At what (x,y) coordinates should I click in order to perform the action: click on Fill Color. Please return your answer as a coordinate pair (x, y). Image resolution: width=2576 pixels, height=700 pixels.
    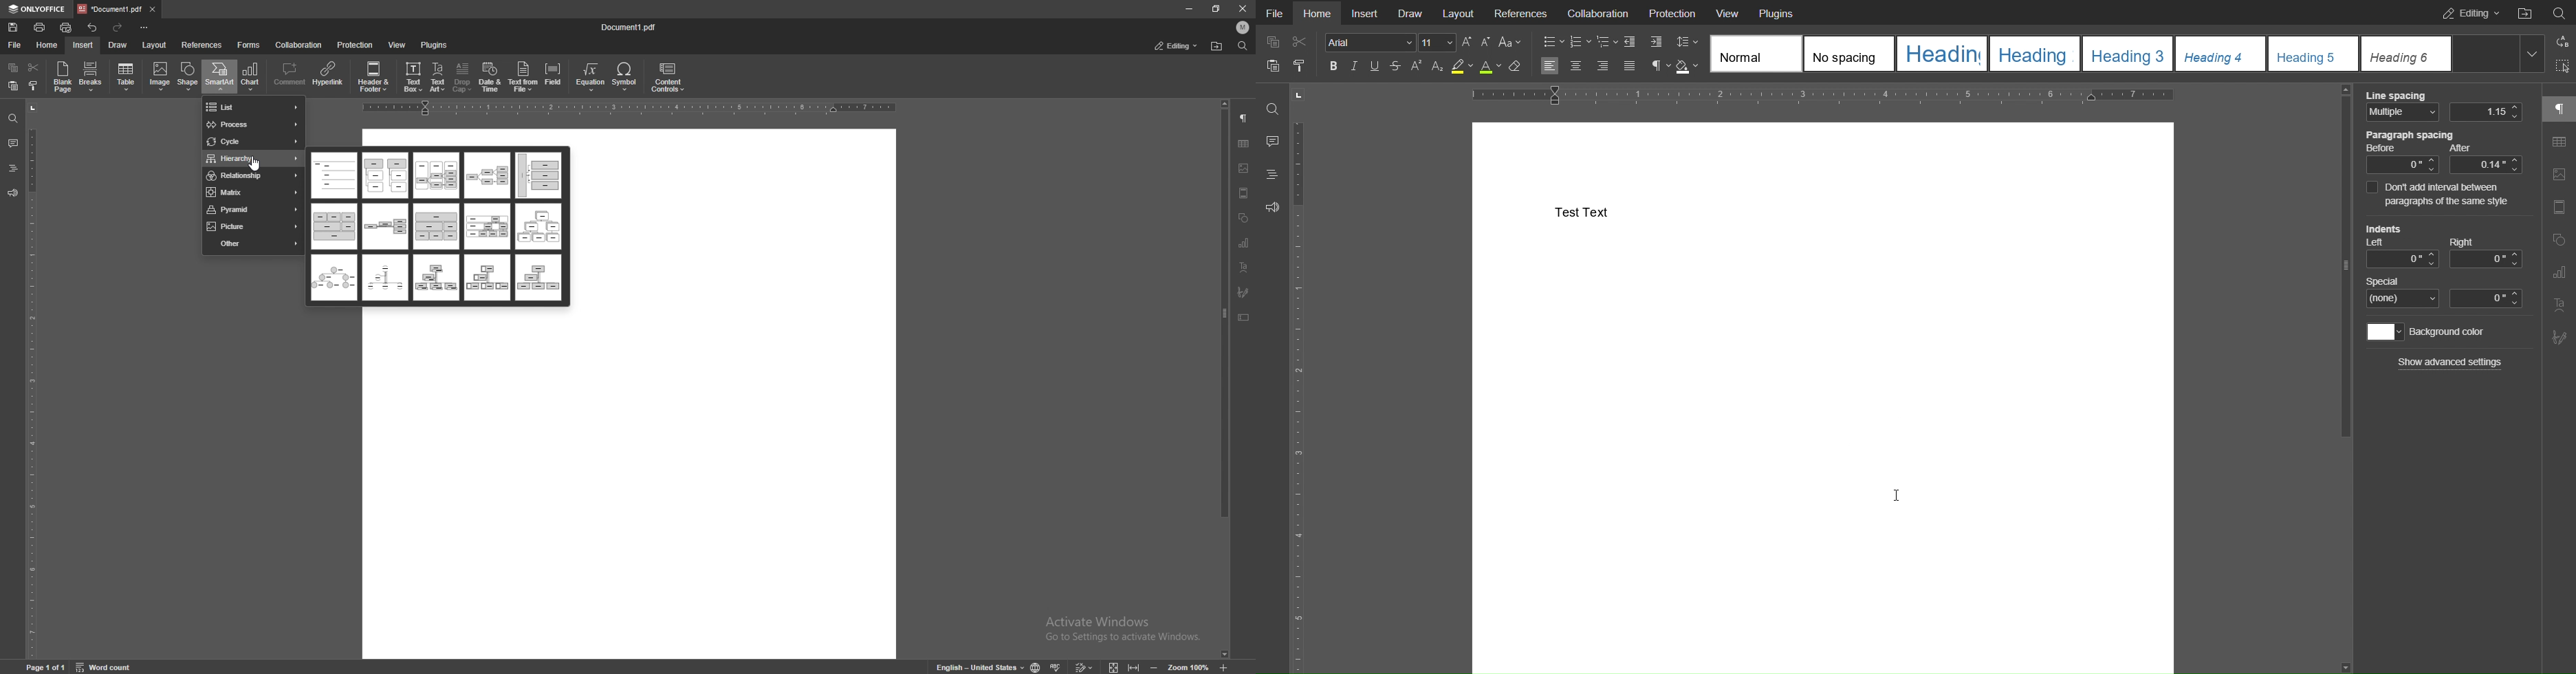
    Looking at the image, I should click on (1687, 67).